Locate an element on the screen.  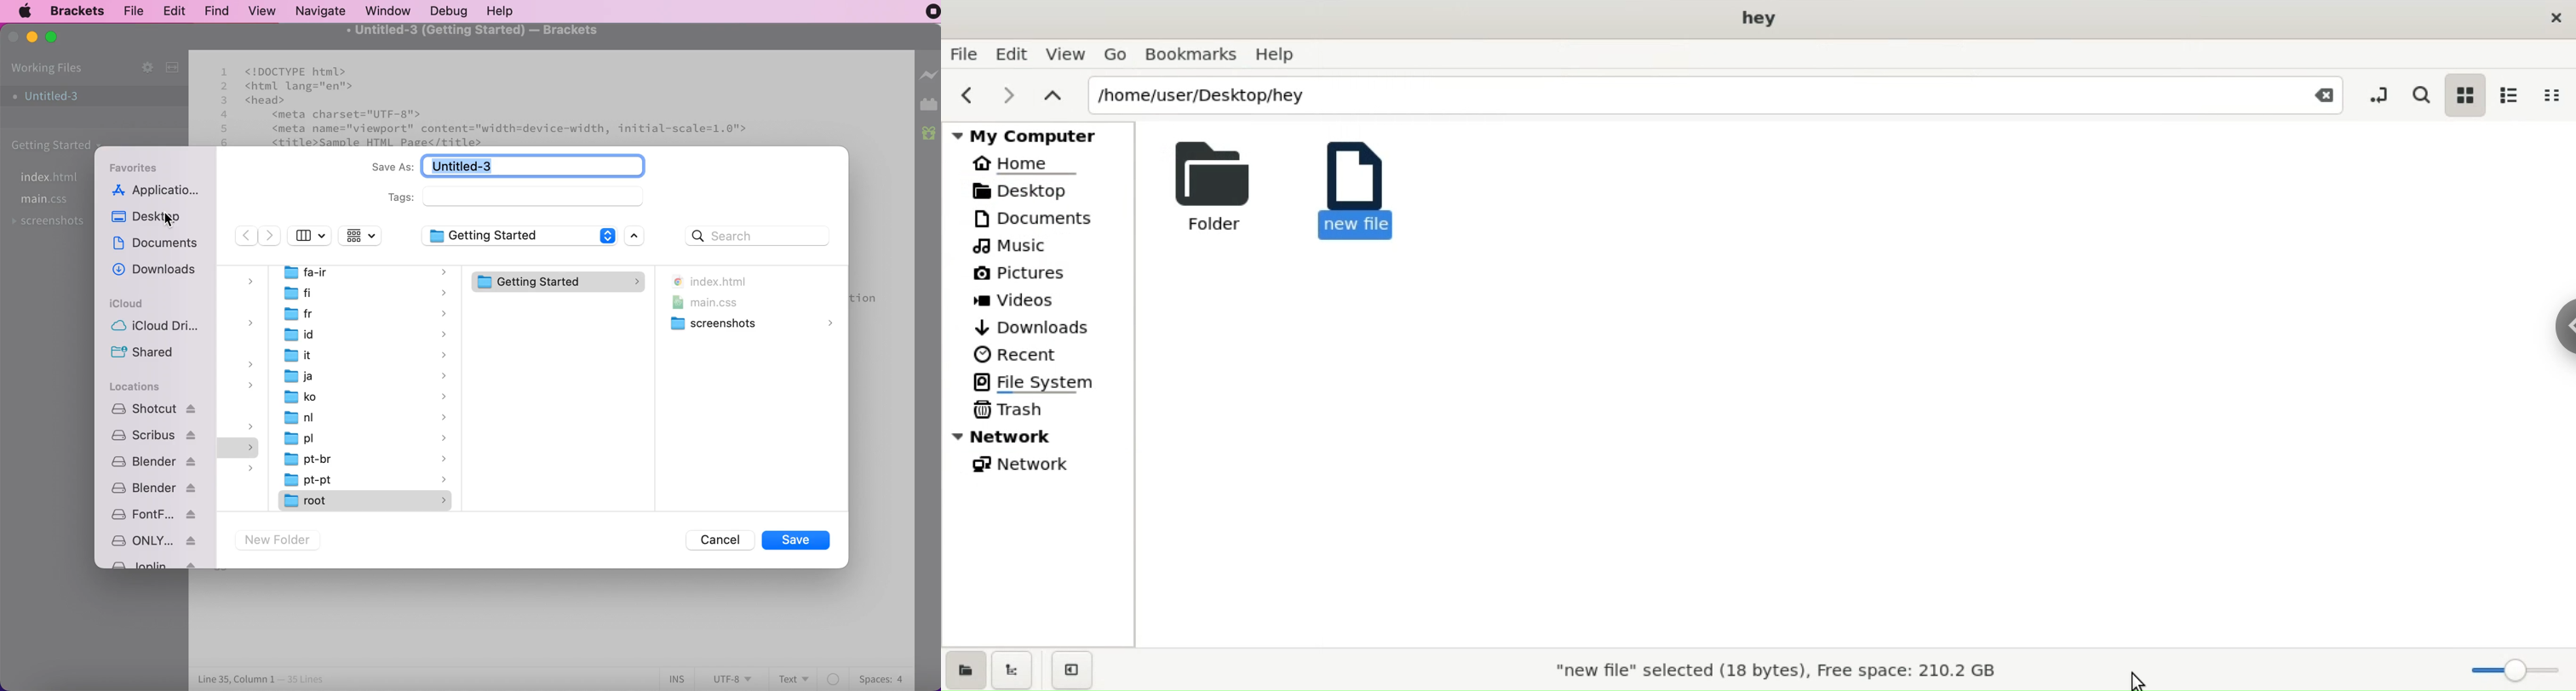
recording stopped is located at coordinates (933, 13).